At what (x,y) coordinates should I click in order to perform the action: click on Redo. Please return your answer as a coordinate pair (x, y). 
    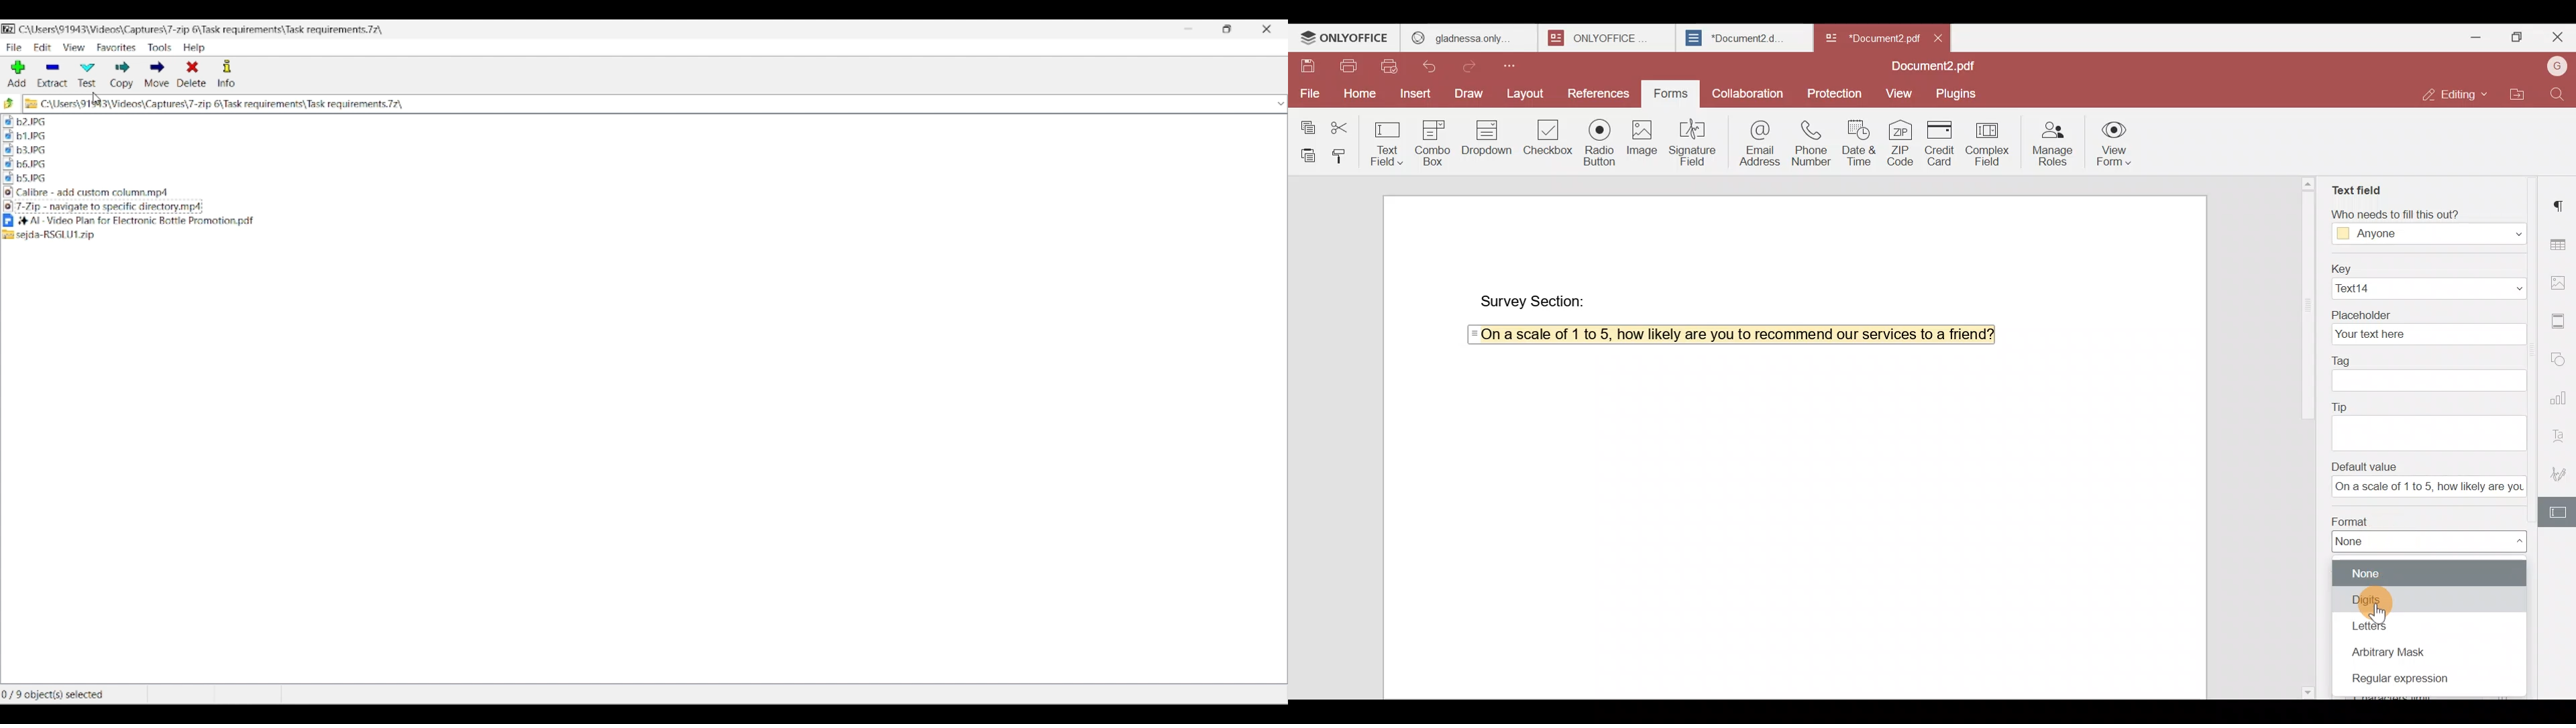
    Looking at the image, I should click on (1474, 64).